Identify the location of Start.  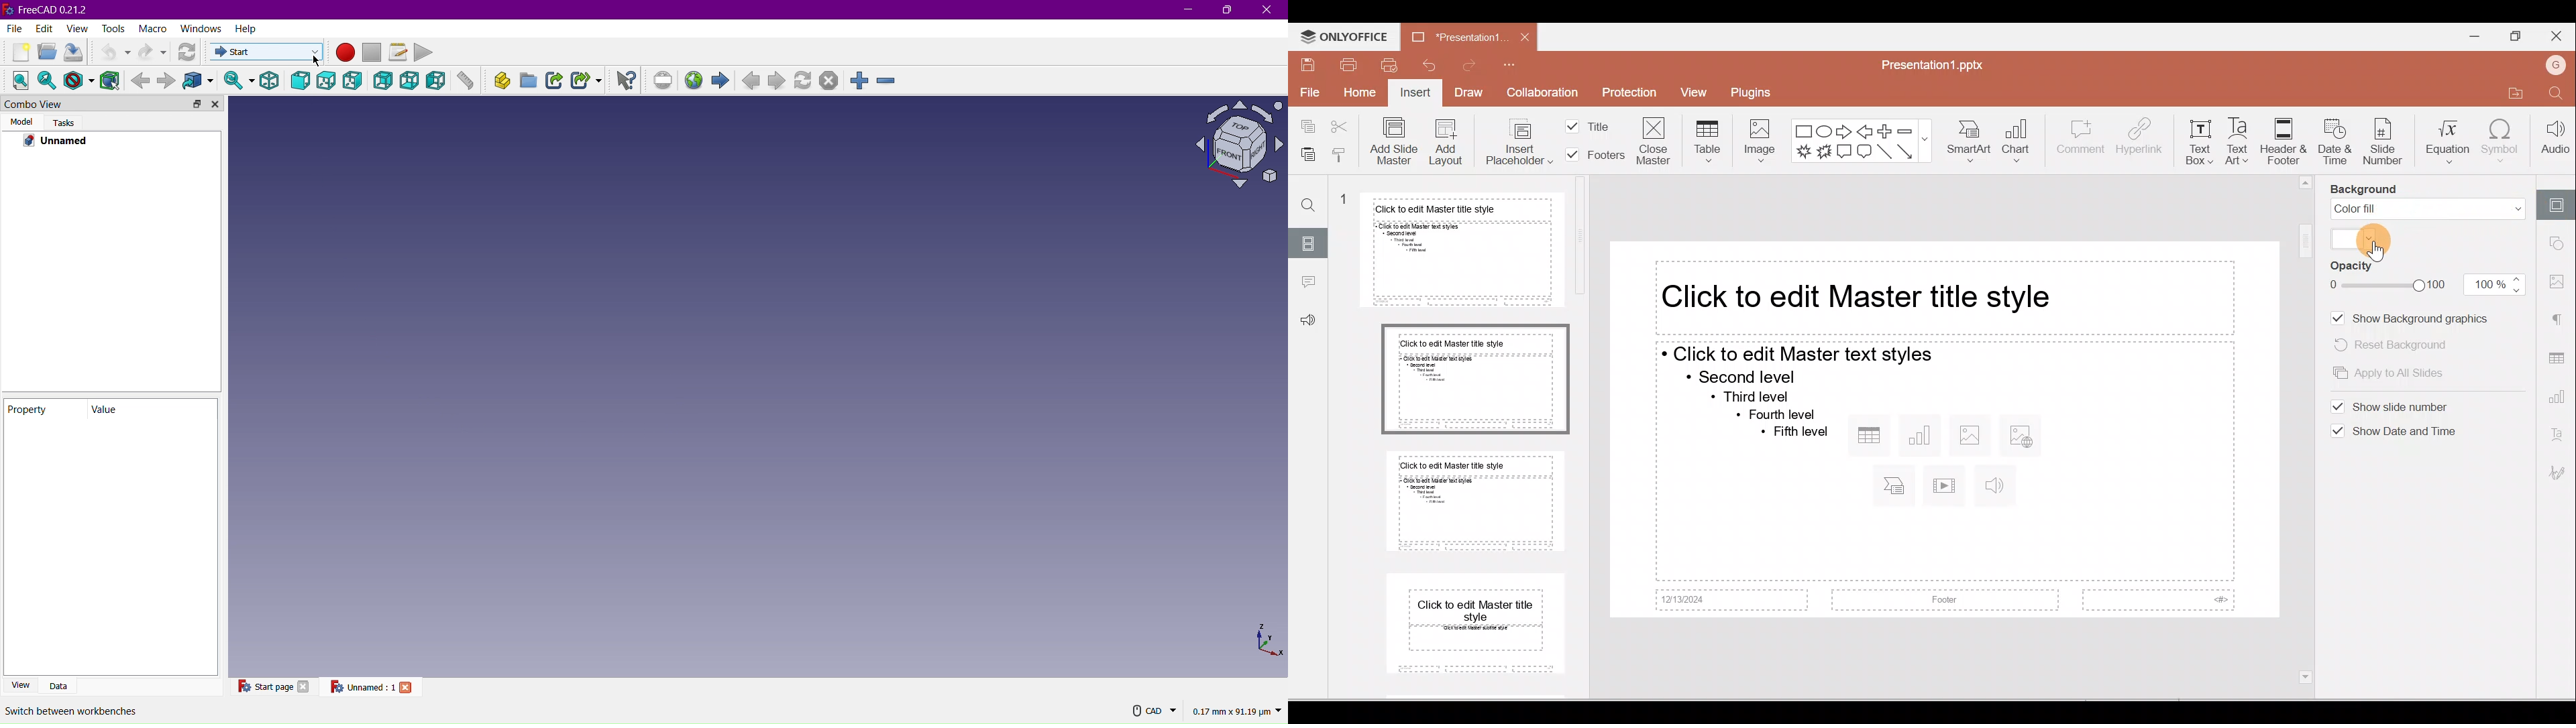
(264, 52).